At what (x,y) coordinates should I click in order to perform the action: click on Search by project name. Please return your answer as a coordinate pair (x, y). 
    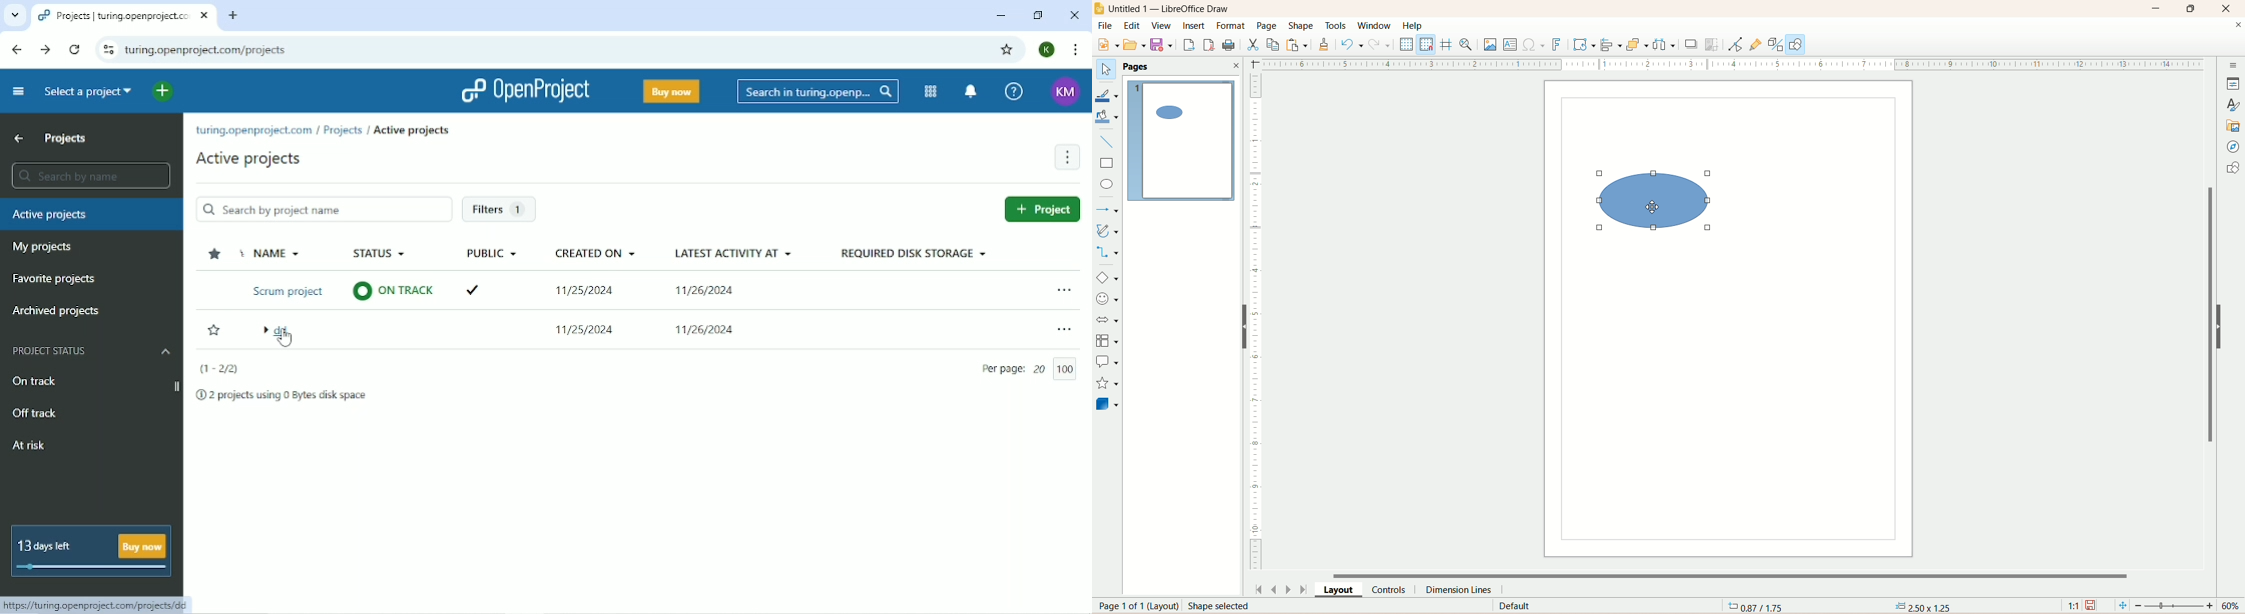
    Looking at the image, I should click on (324, 209).